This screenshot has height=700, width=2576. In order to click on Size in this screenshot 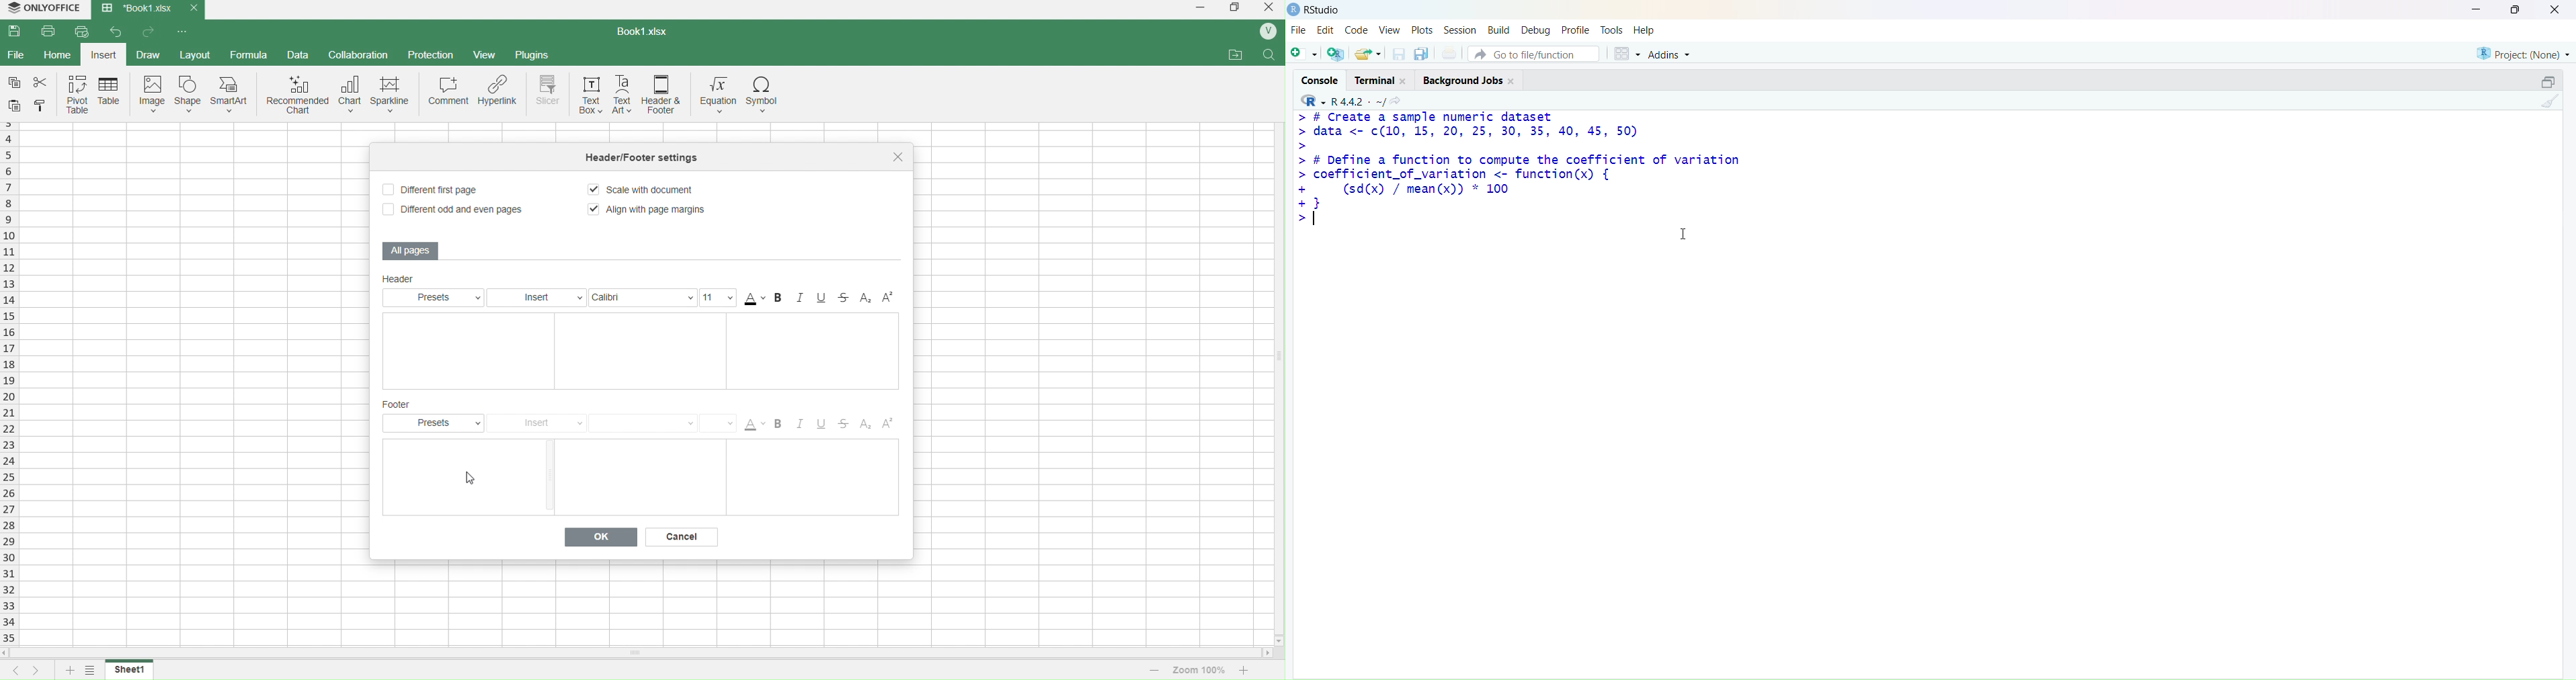, I will do `click(719, 298)`.